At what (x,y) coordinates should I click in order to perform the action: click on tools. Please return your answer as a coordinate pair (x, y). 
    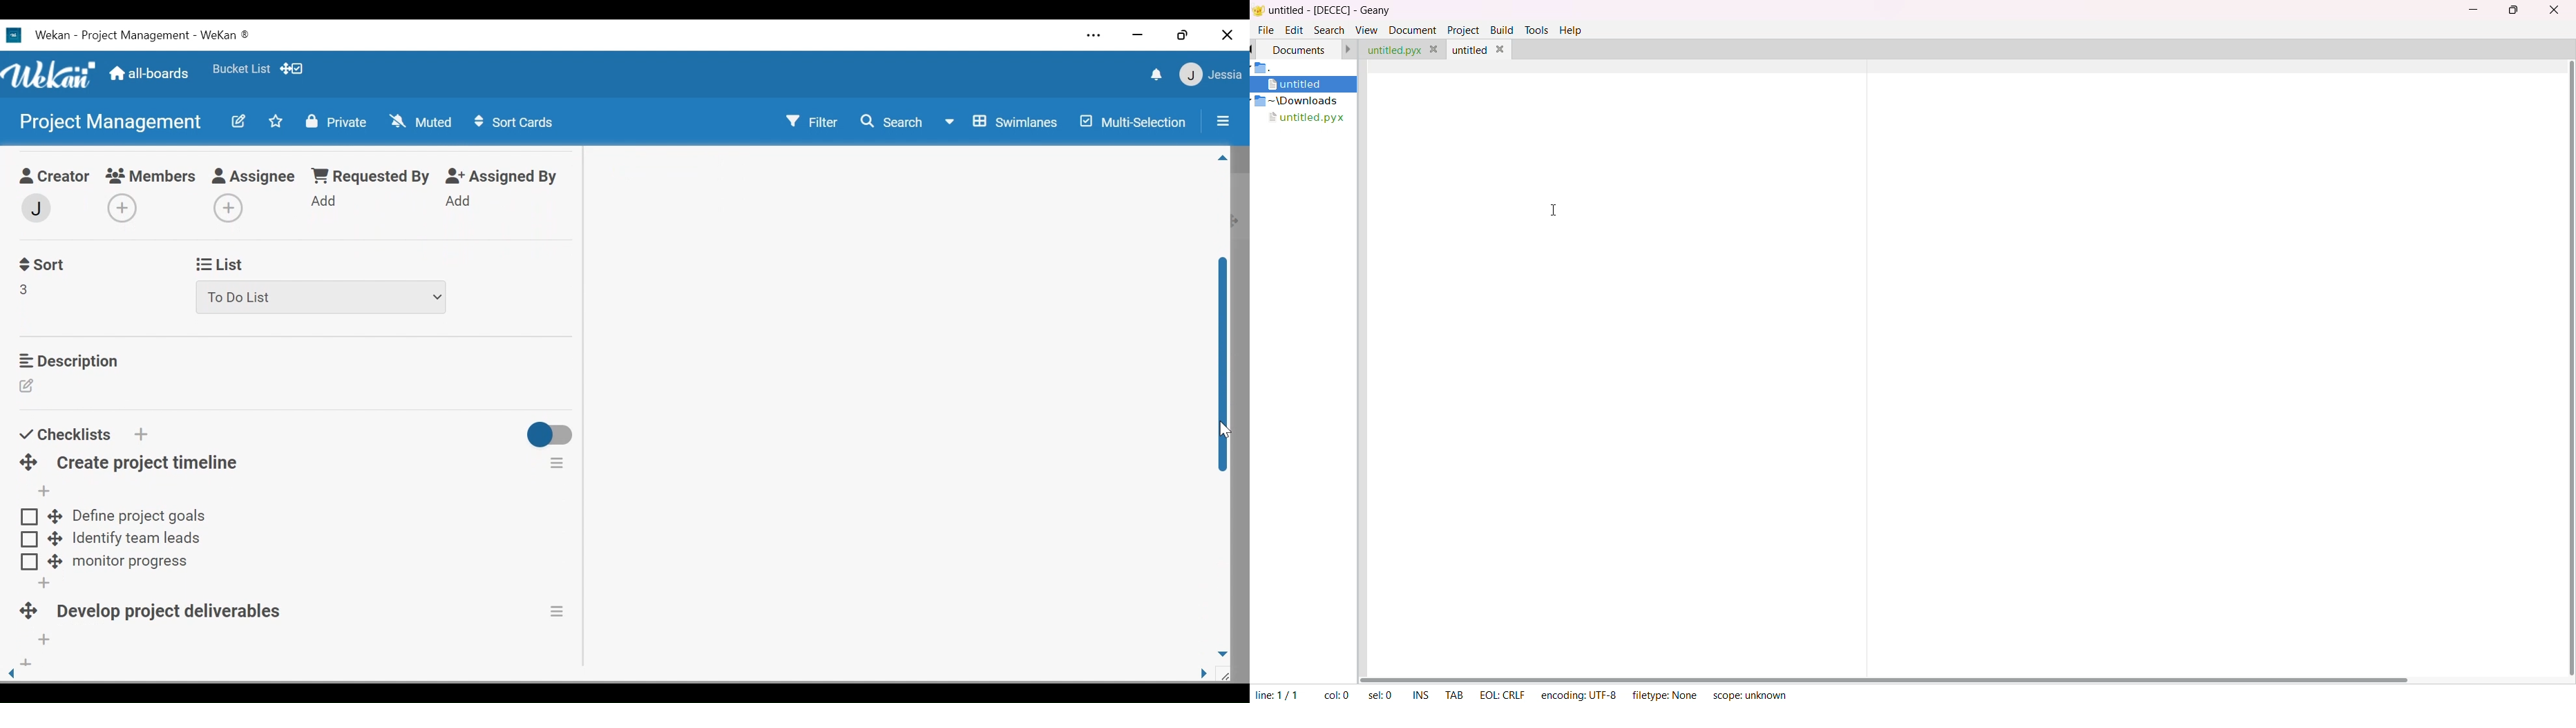
    Looking at the image, I should click on (1538, 30).